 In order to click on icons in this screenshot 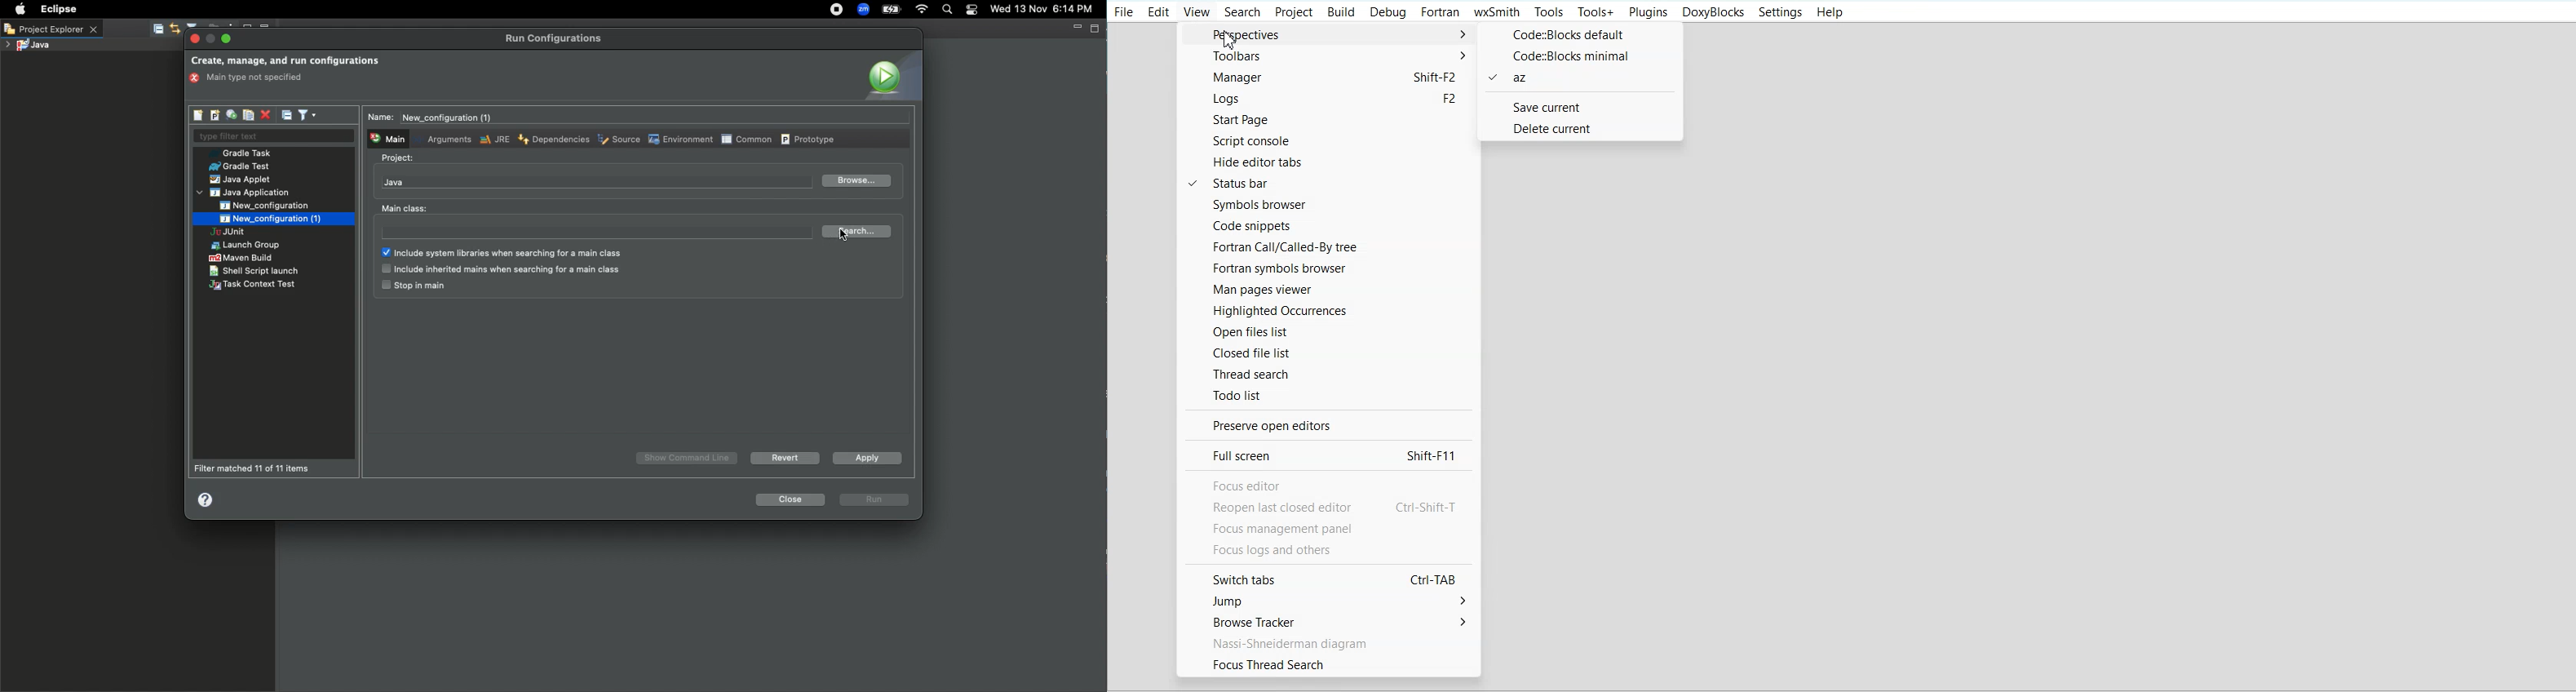, I will do `click(198, 24)`.